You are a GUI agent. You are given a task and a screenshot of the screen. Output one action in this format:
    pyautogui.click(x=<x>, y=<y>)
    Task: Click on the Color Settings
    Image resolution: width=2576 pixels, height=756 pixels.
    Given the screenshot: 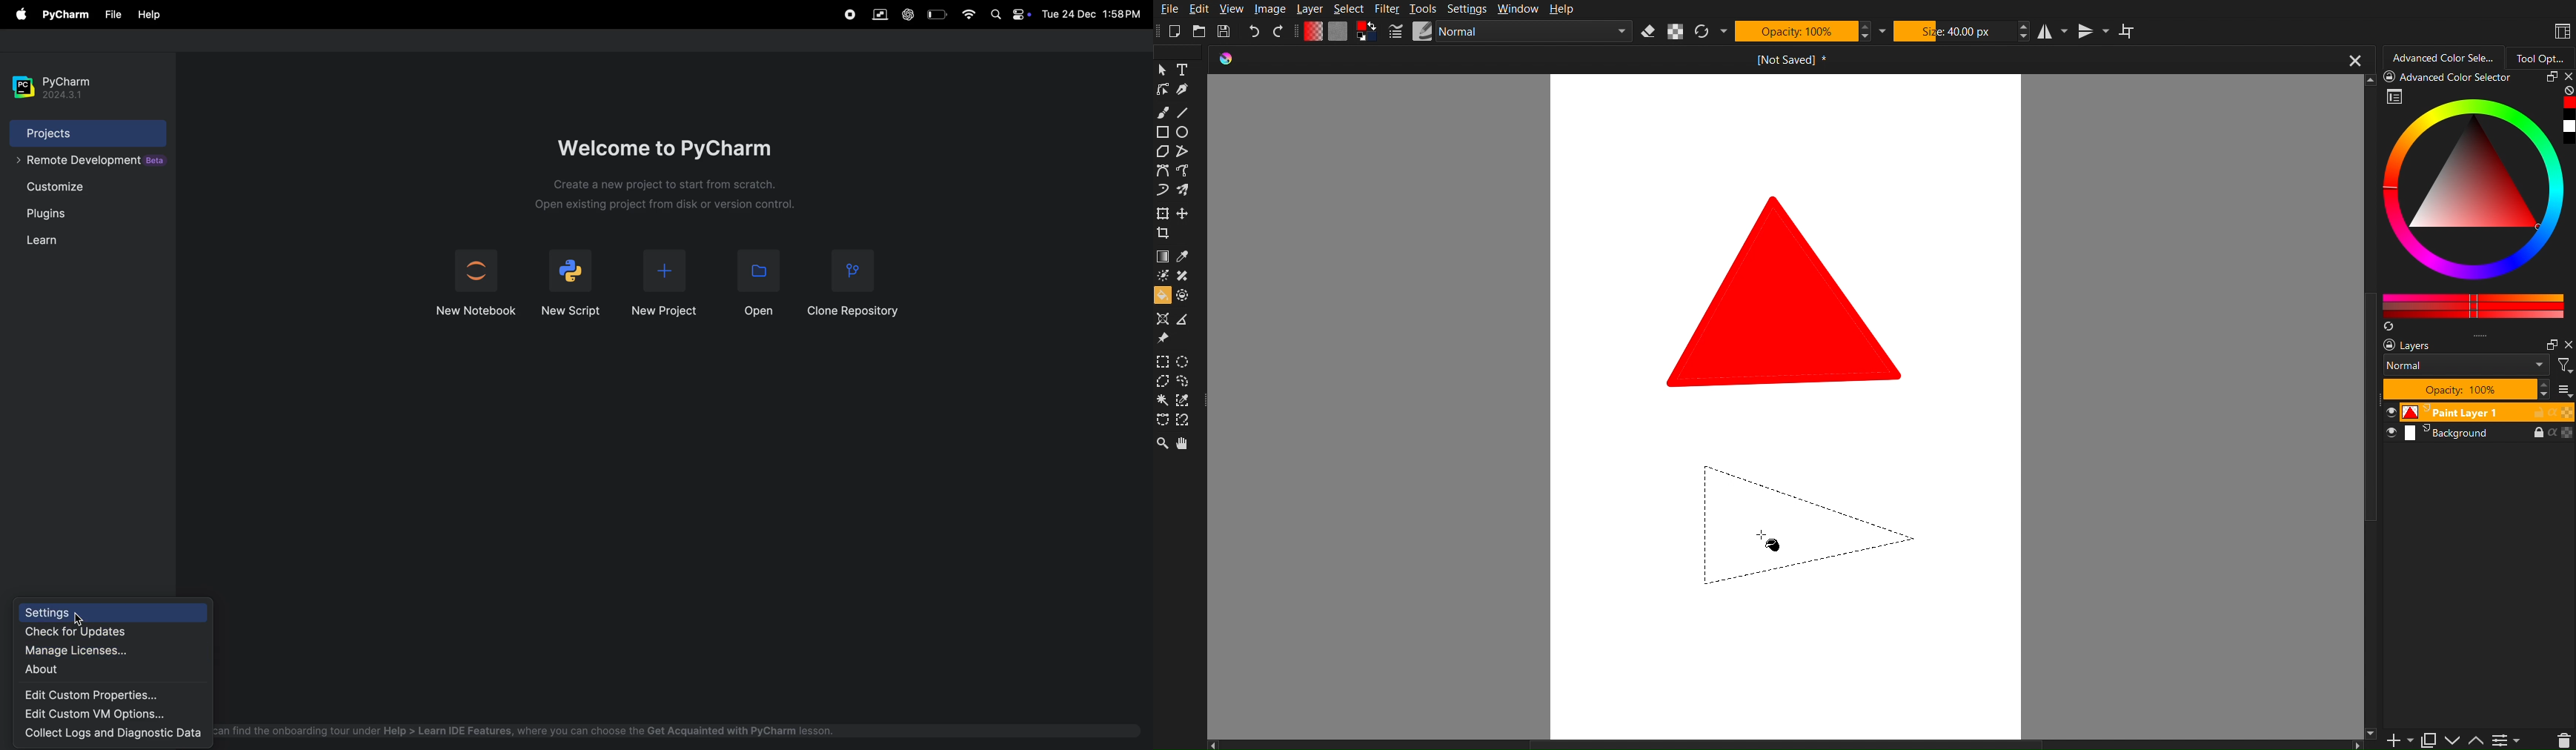 What is the action you would take?
    pyautogui.click(x=1340, y=32)
    